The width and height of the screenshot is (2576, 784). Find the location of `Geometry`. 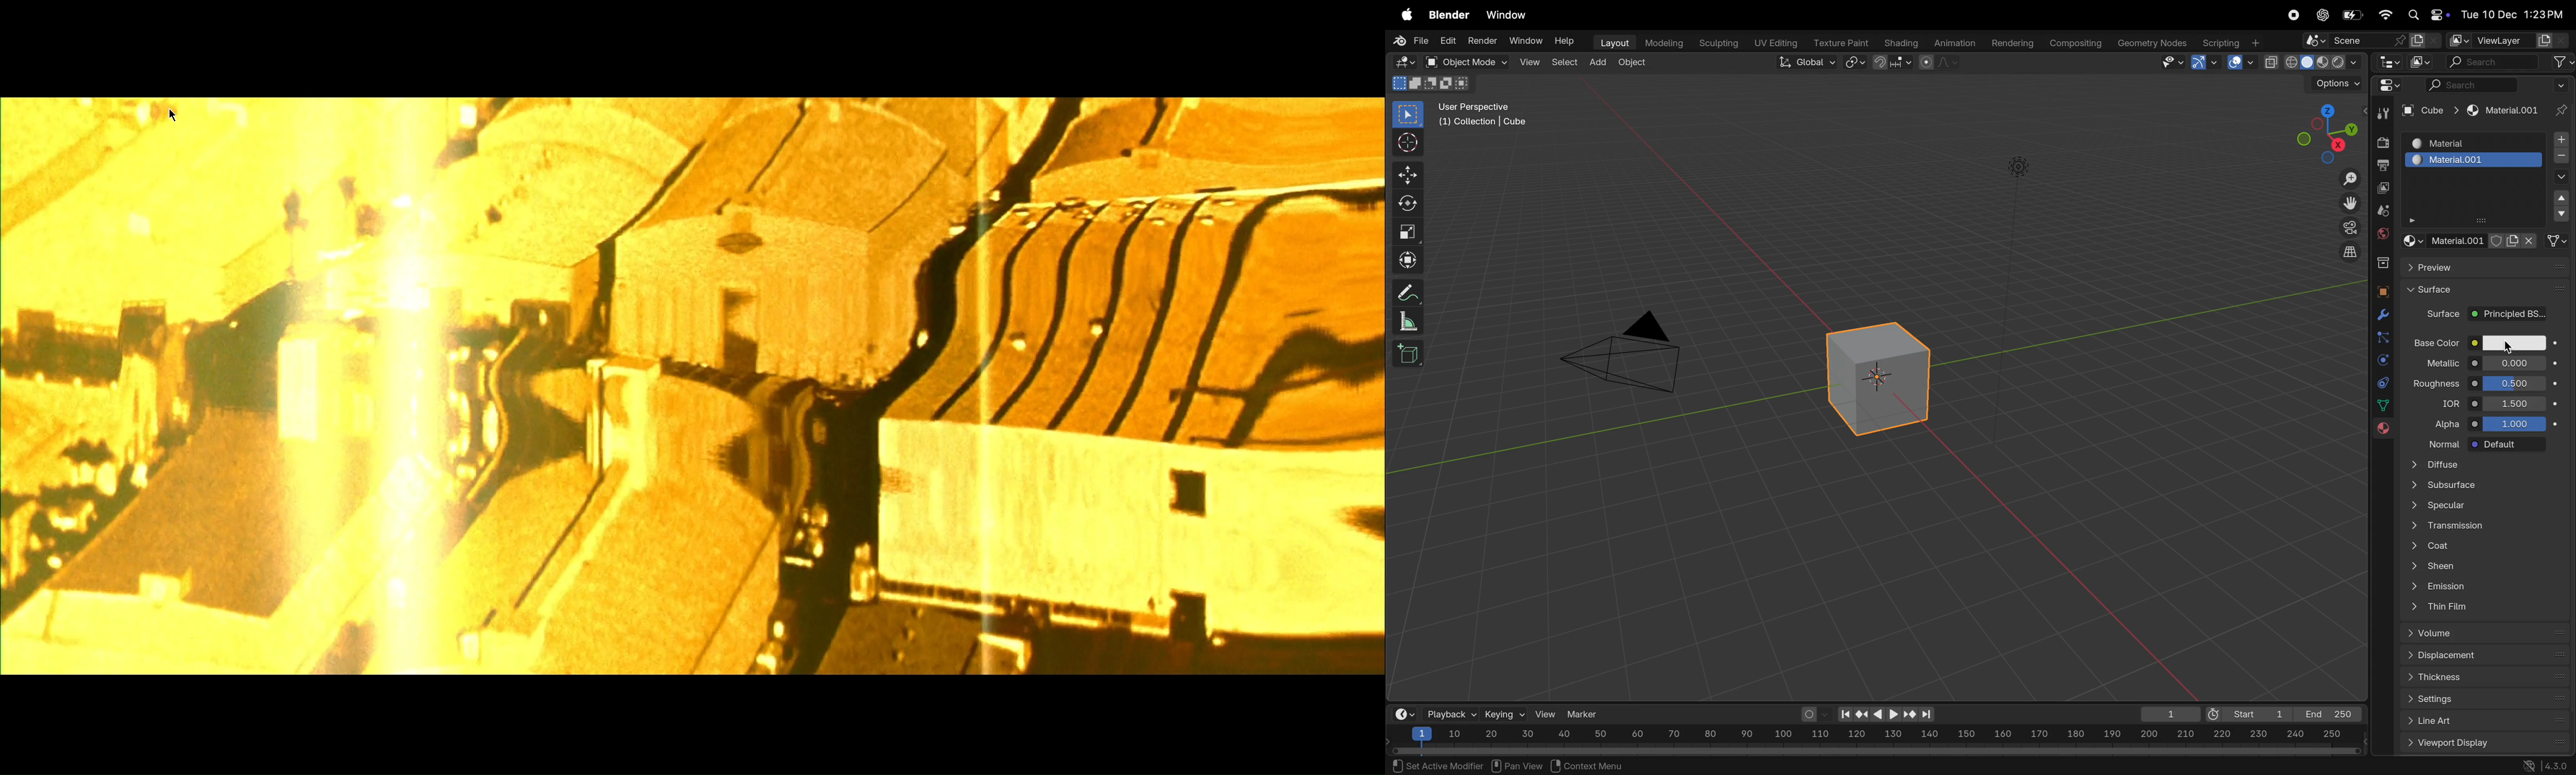

Geometry is located at coordinates (2154, 43).